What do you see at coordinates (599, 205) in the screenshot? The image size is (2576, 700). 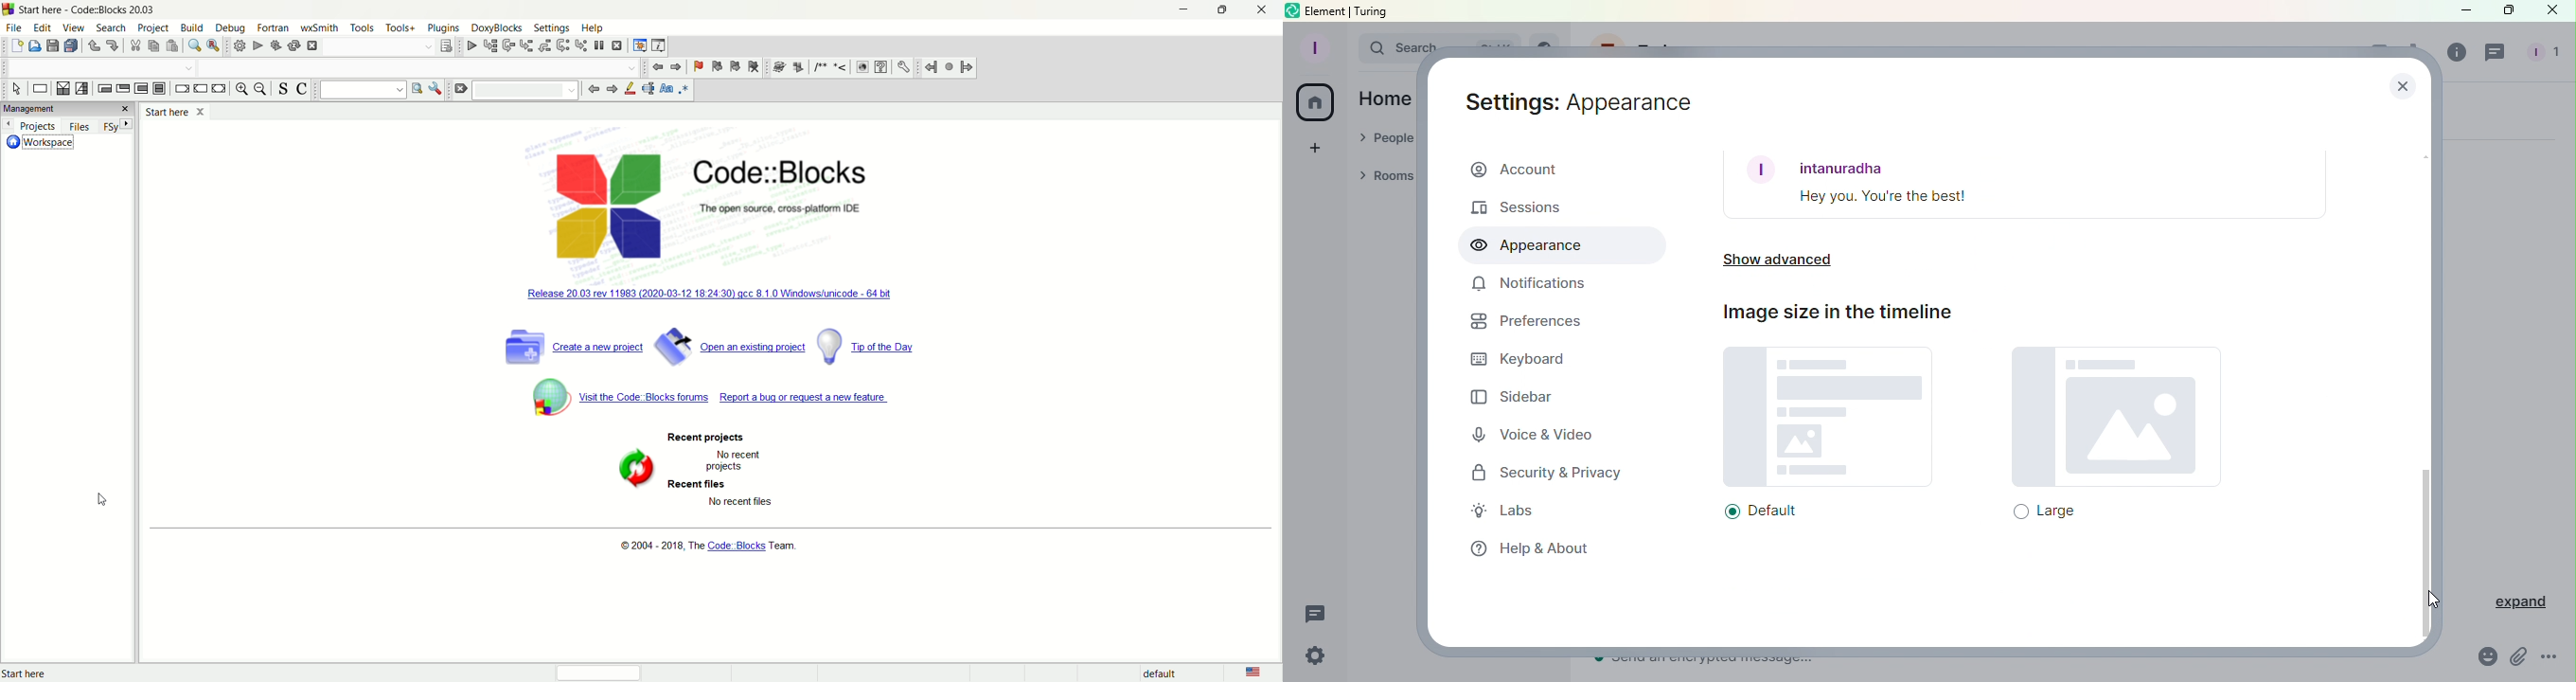 I see `logo` at bounding box center [599, 205].